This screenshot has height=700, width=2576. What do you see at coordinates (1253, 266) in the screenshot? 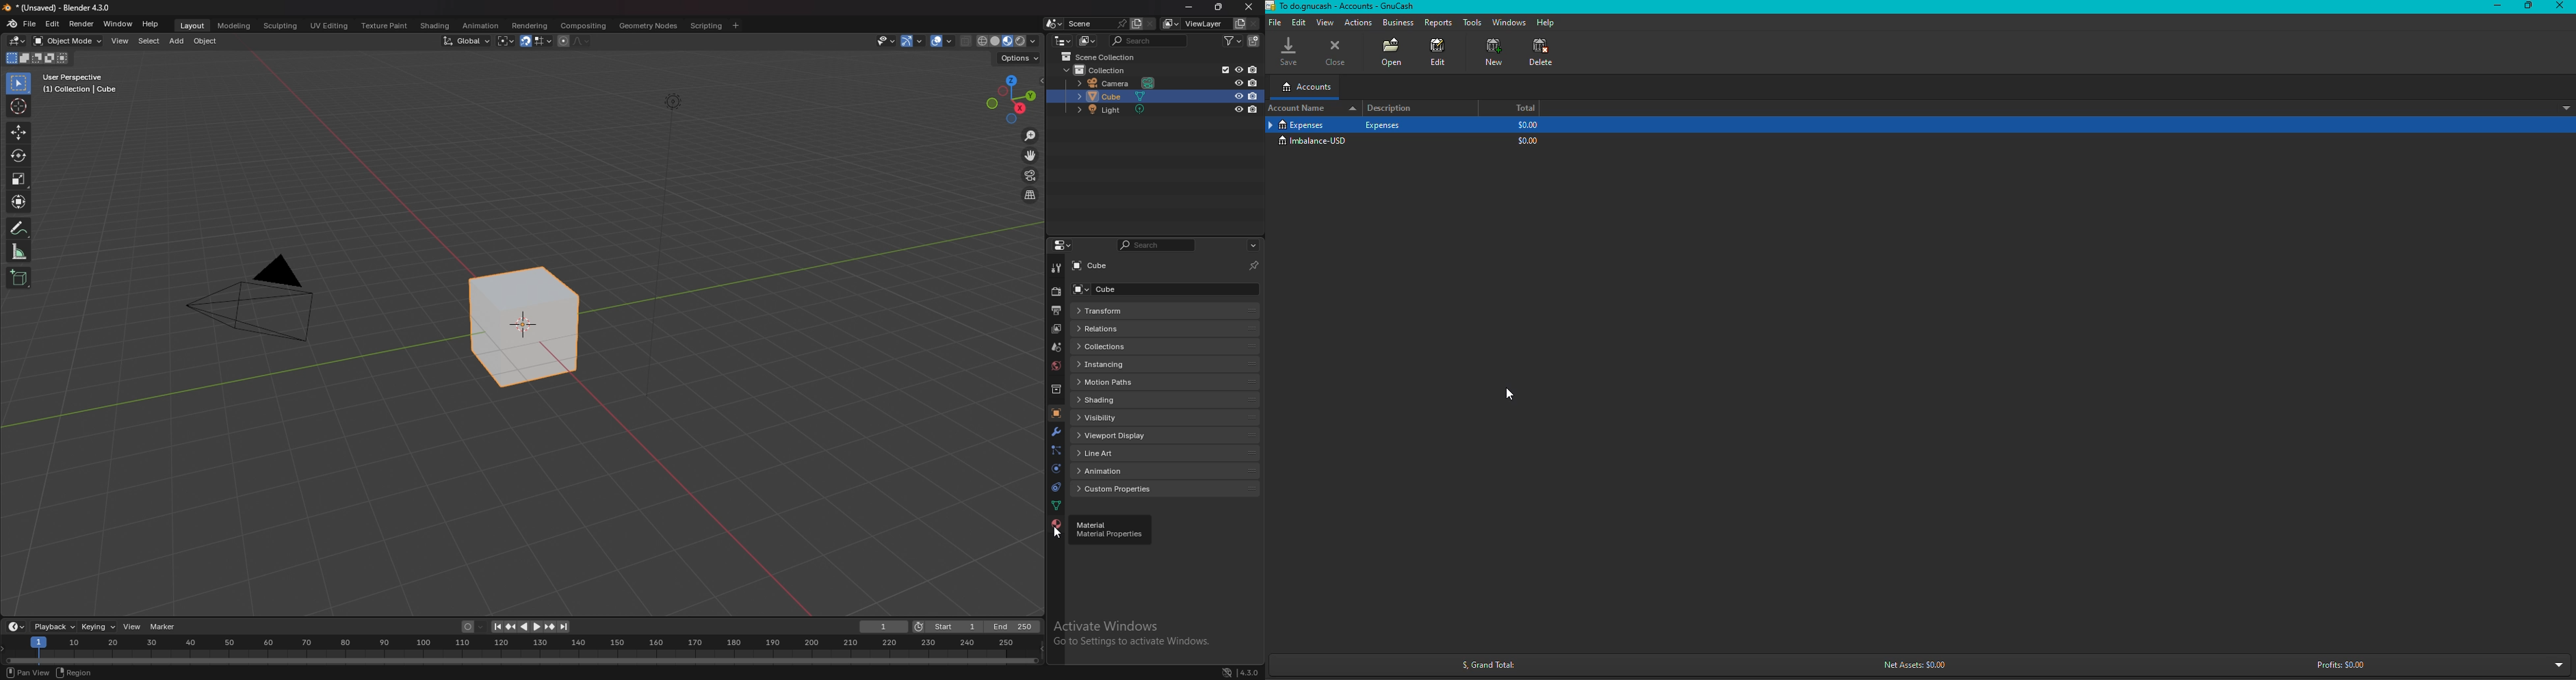
I see `toggle pin id` at bounding box center [1253, 266].